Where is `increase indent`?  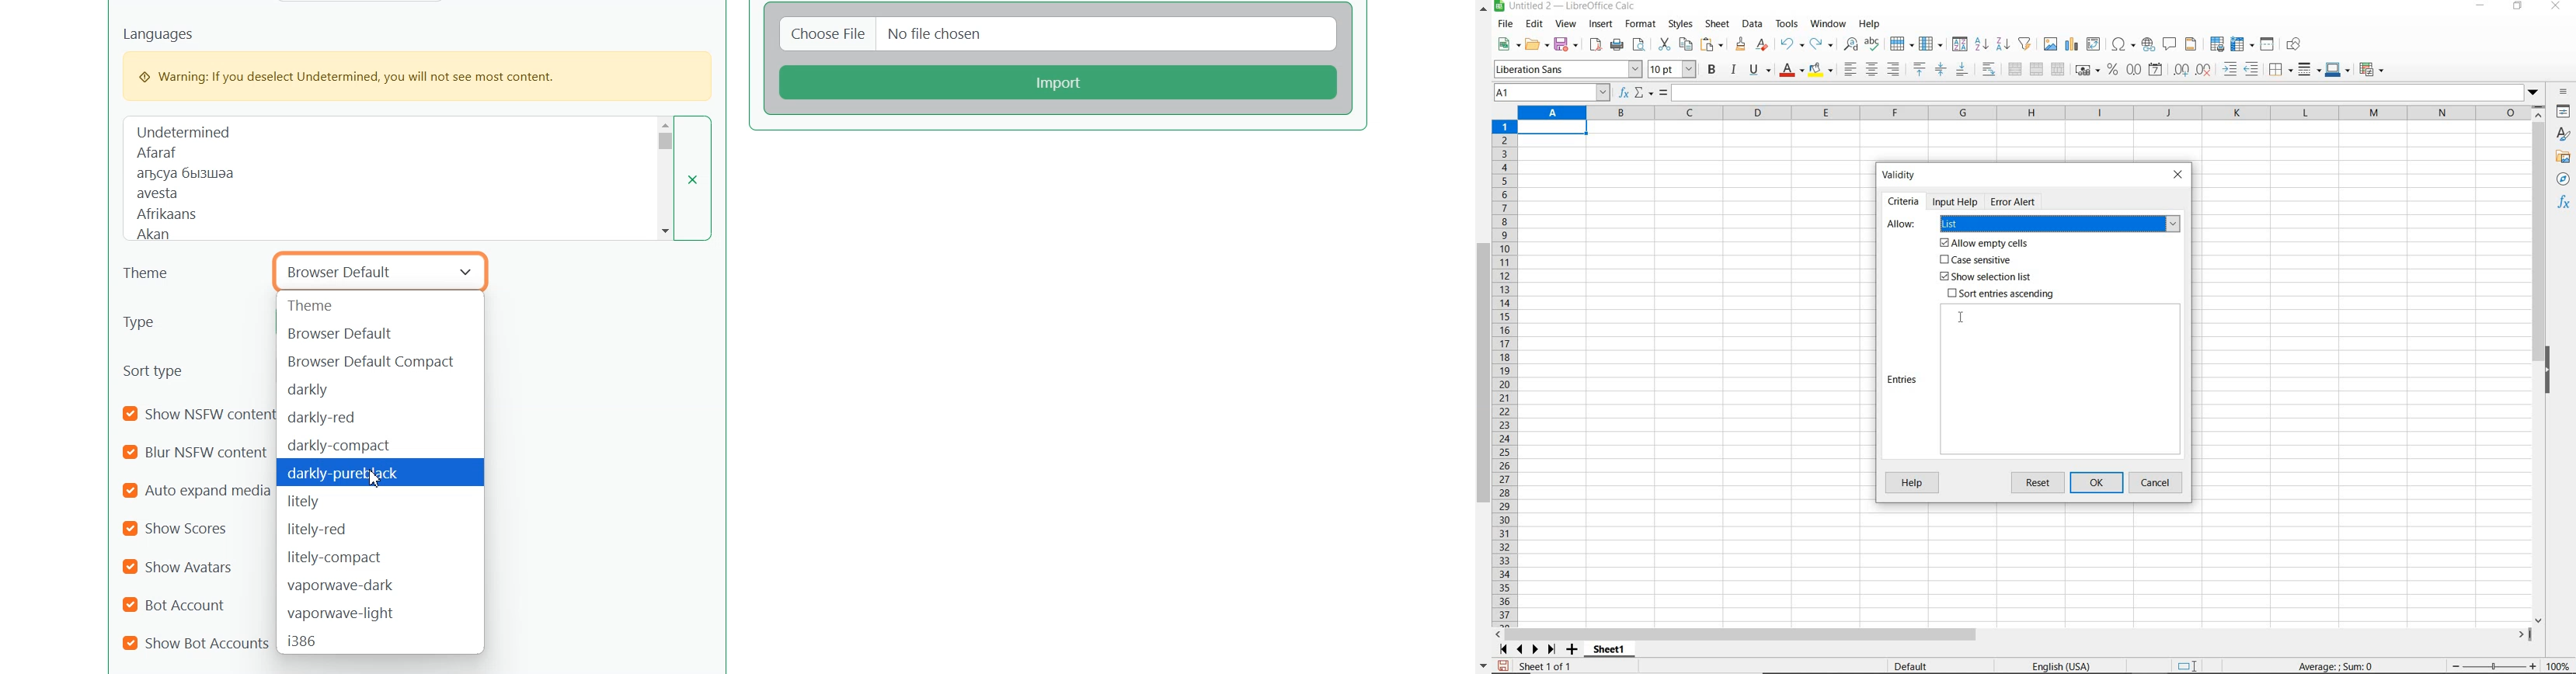 increase indent is located at coordinates (2231, 69).